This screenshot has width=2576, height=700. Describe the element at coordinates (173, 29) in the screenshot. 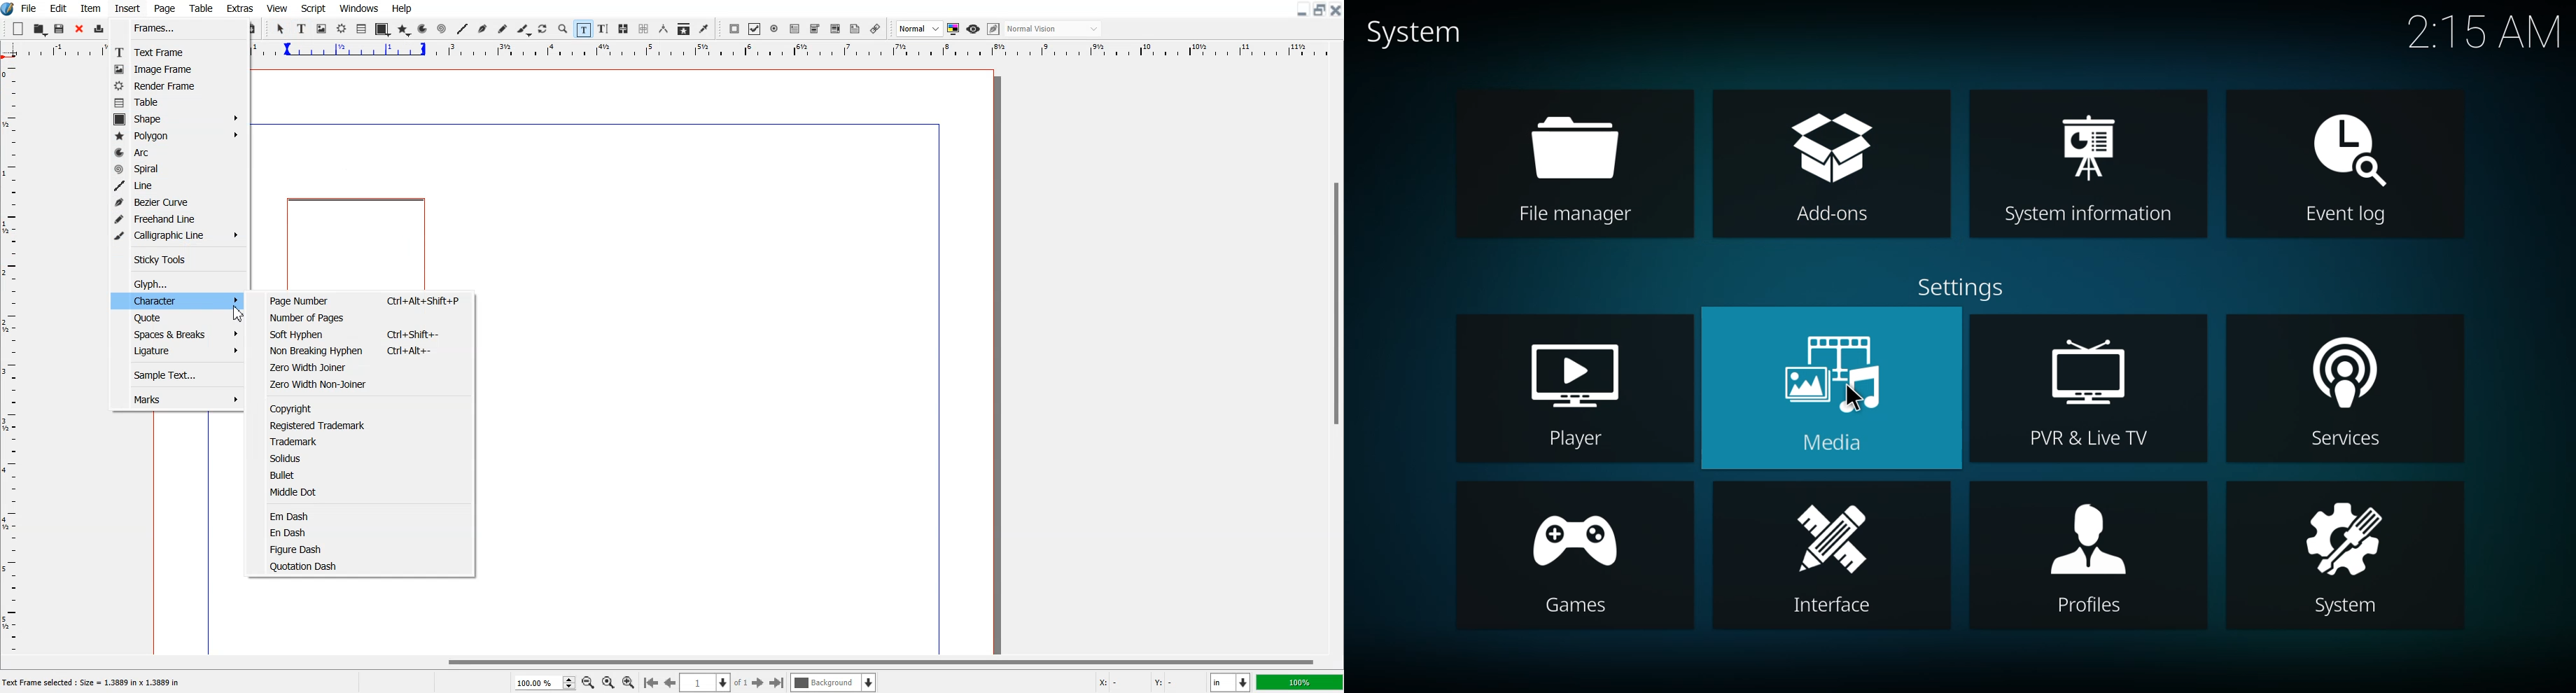

I see `Frames` at that location.